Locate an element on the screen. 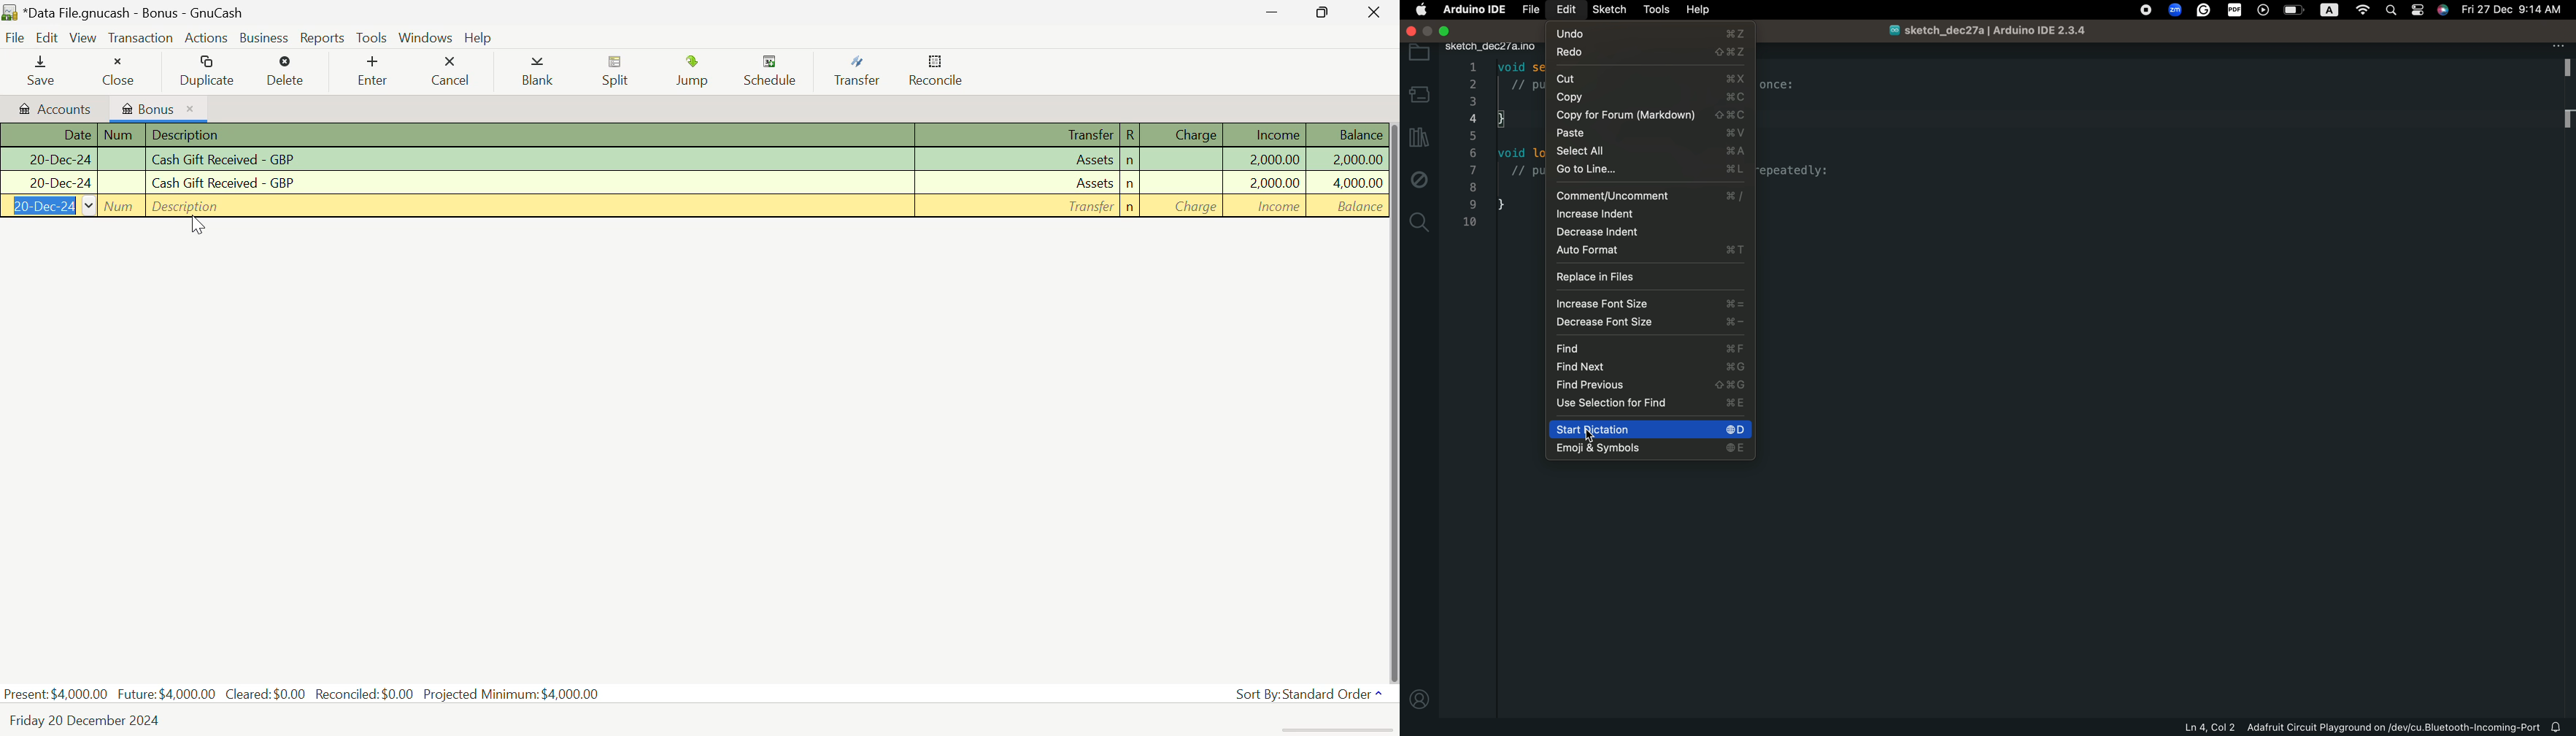 This screenshot has width=2576, height=756. cursor is located at coordinates (1592, 438).